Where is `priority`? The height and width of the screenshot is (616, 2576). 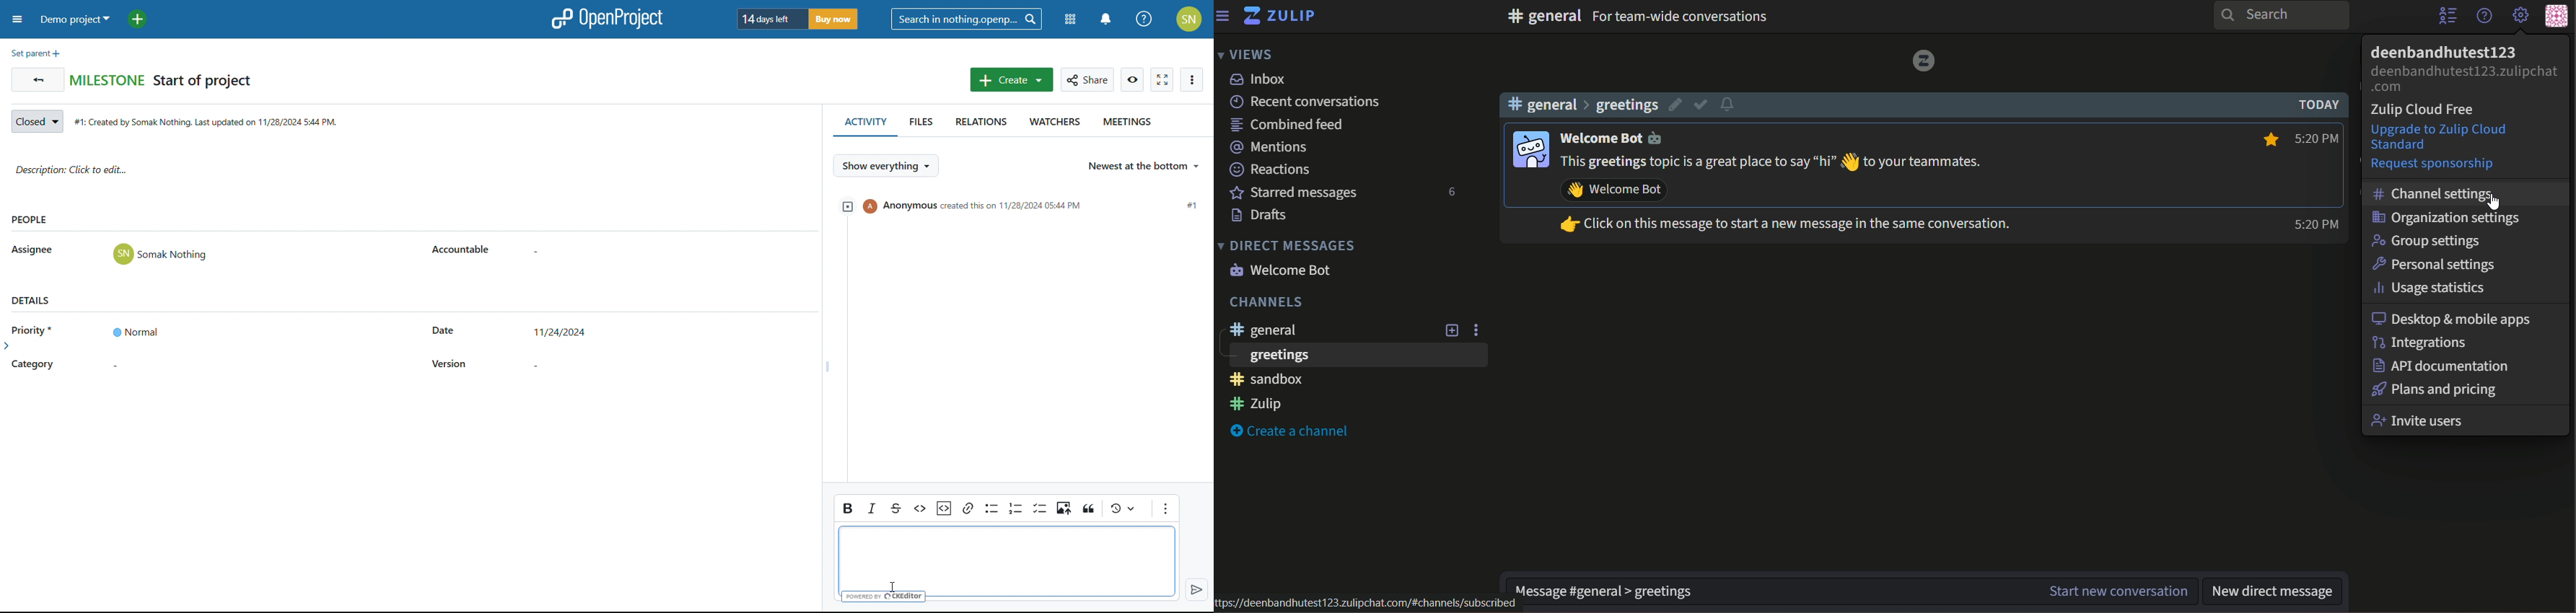 priority is located at coordinates (37, 329).